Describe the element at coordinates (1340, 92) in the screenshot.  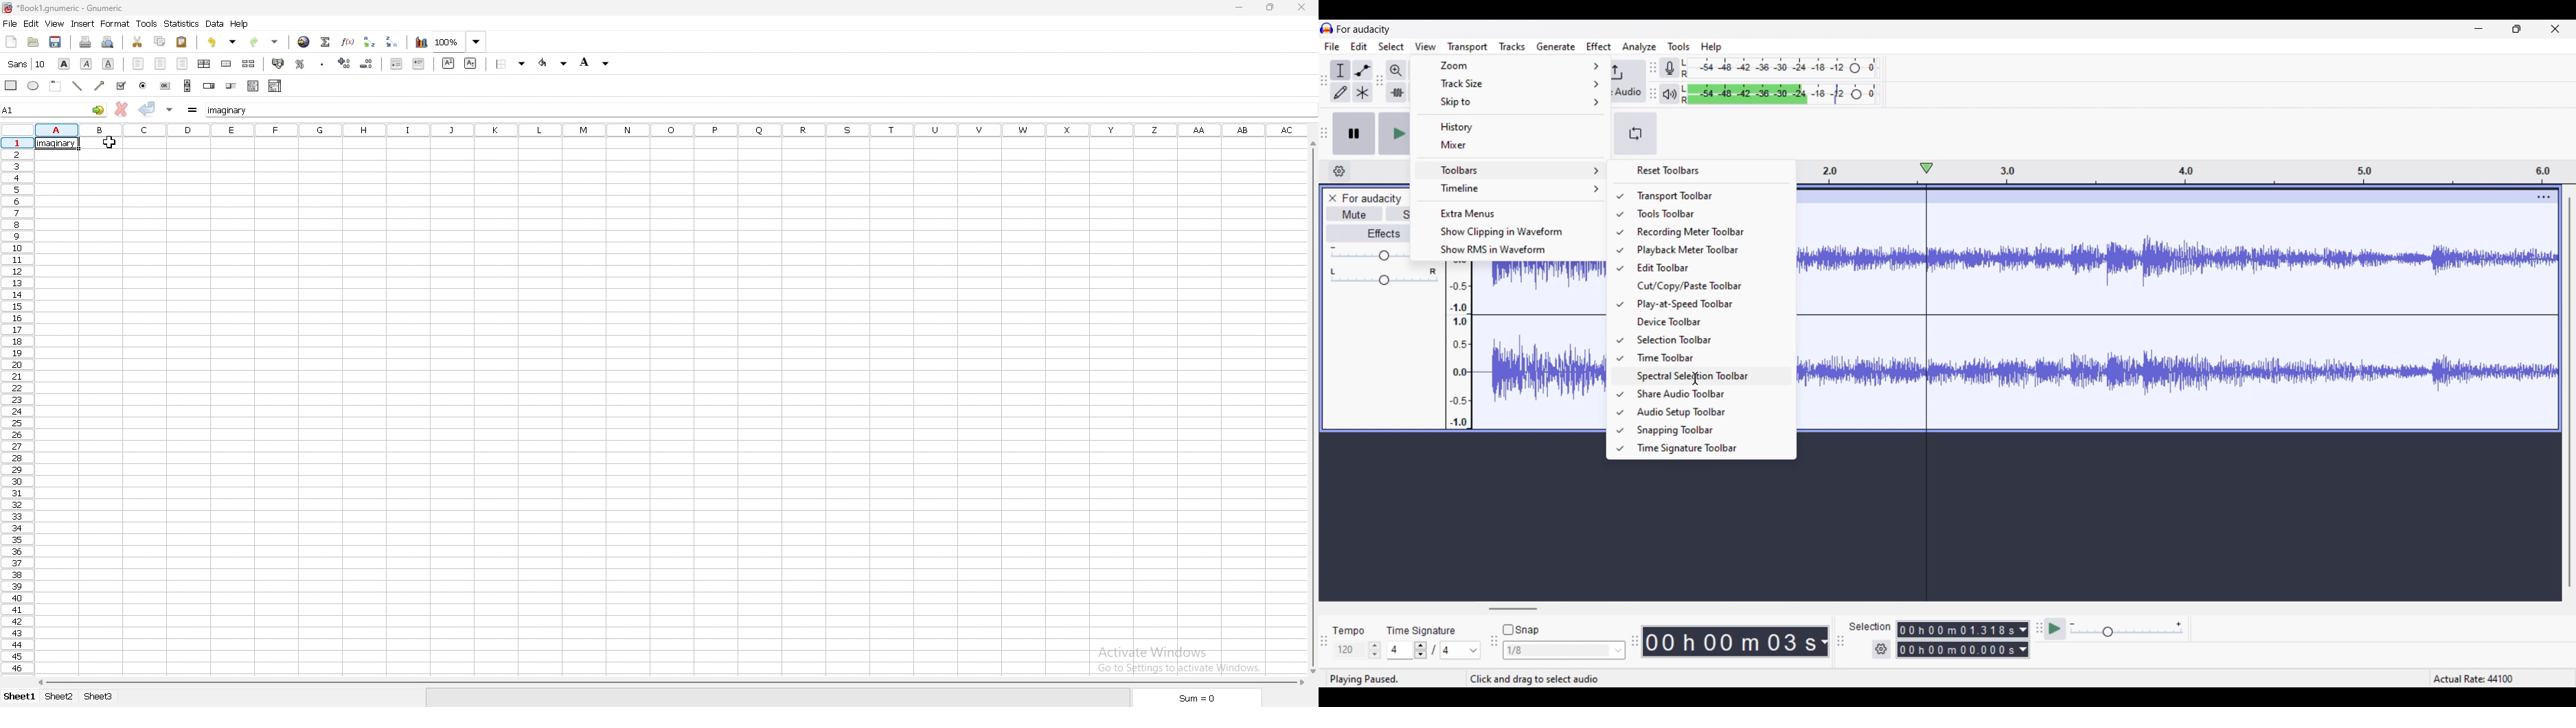
I see `Draw tool` at that location.